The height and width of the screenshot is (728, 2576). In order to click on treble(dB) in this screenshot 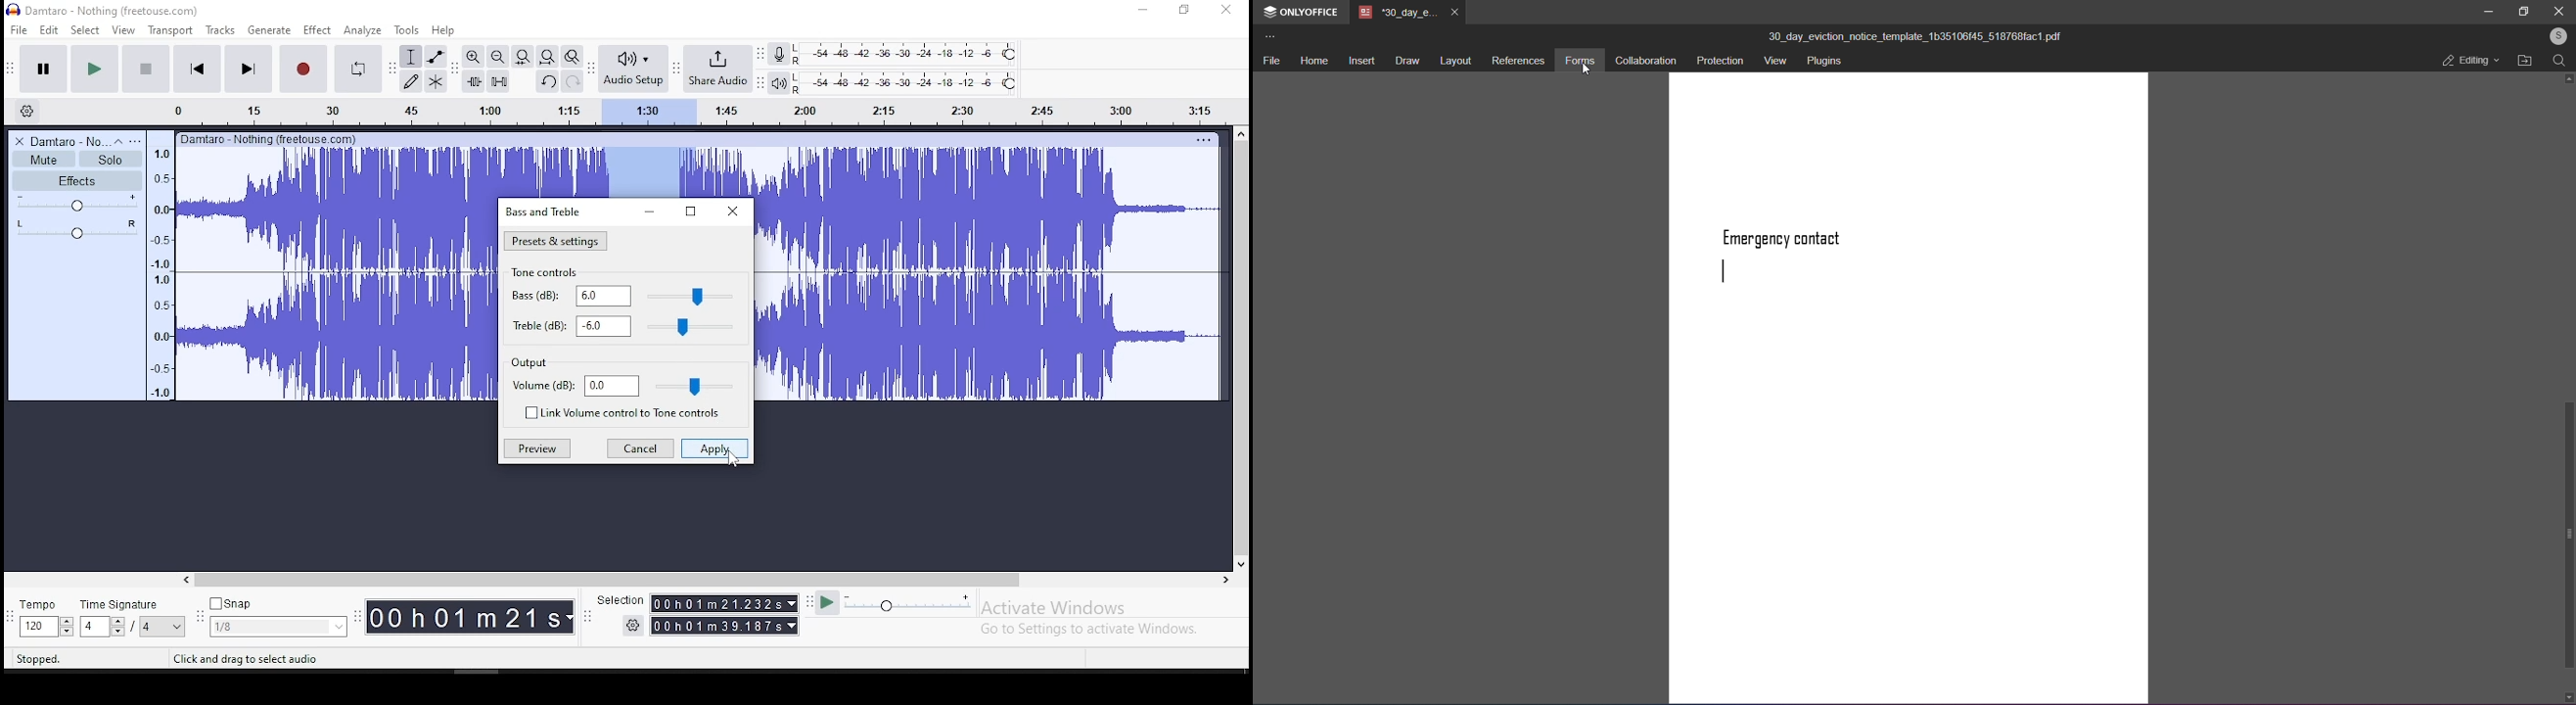, I will do `click(536, 324)`.